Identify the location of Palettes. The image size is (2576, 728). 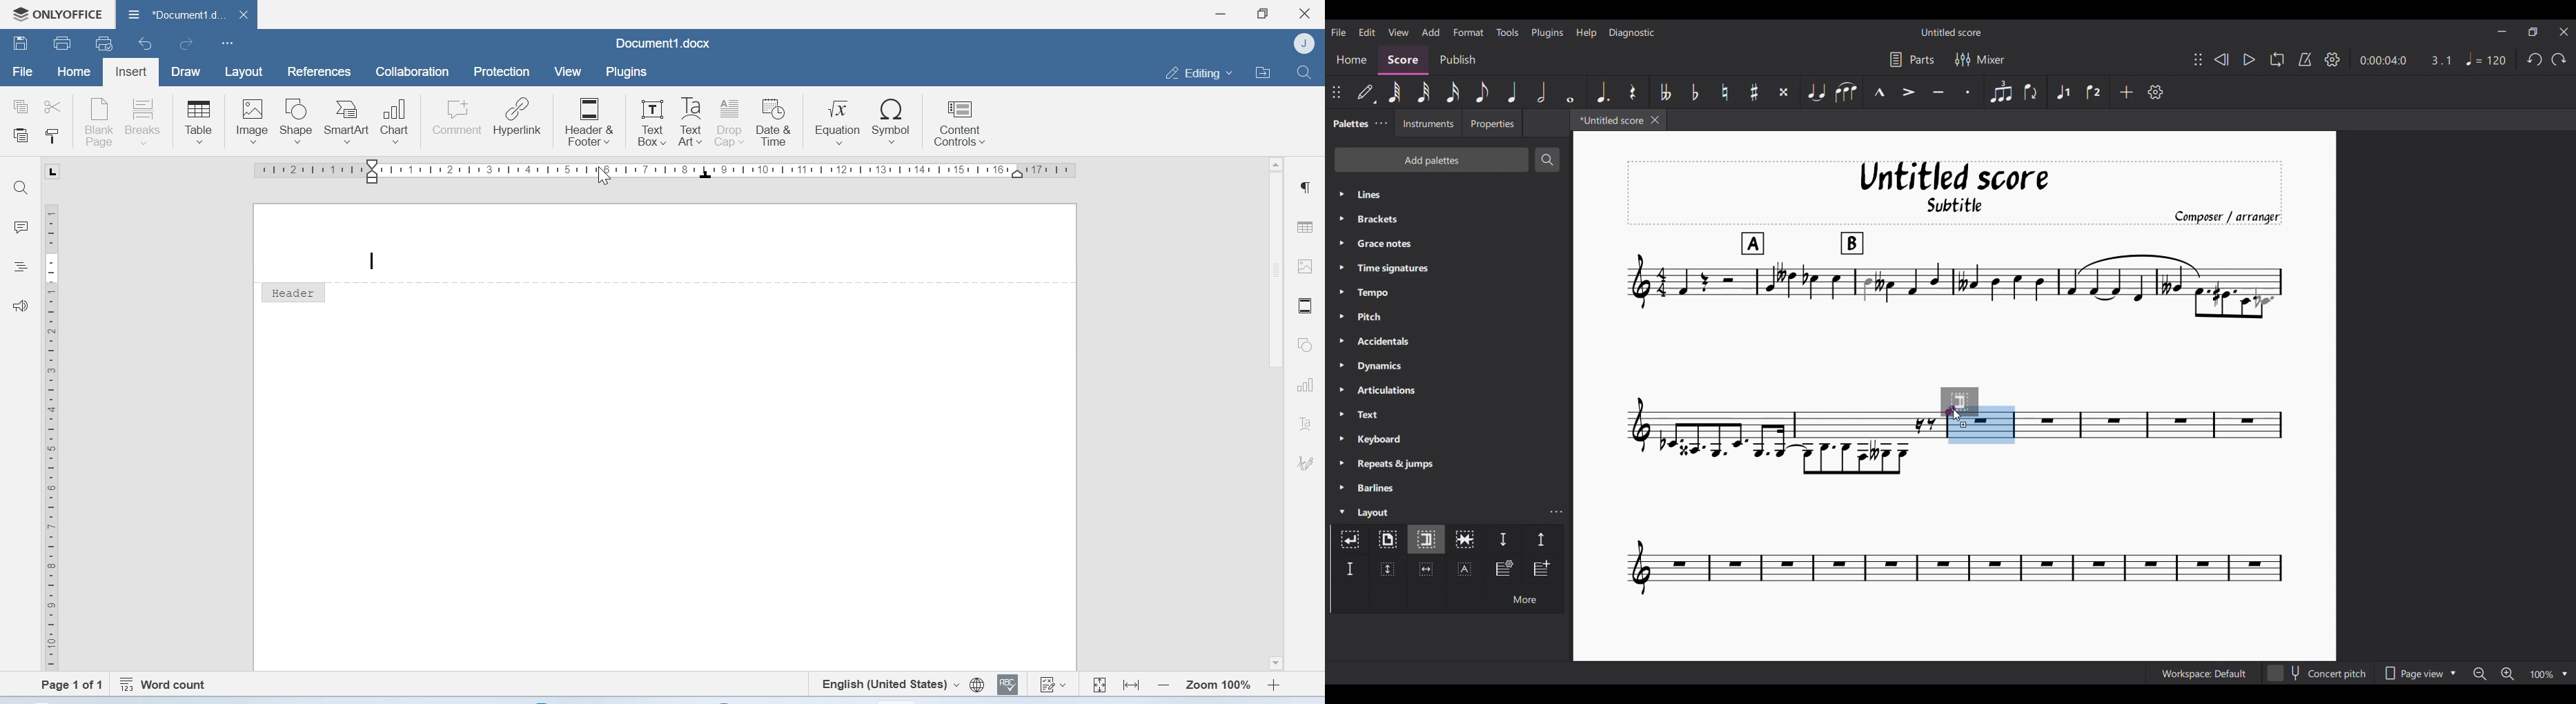
(1348, 125).